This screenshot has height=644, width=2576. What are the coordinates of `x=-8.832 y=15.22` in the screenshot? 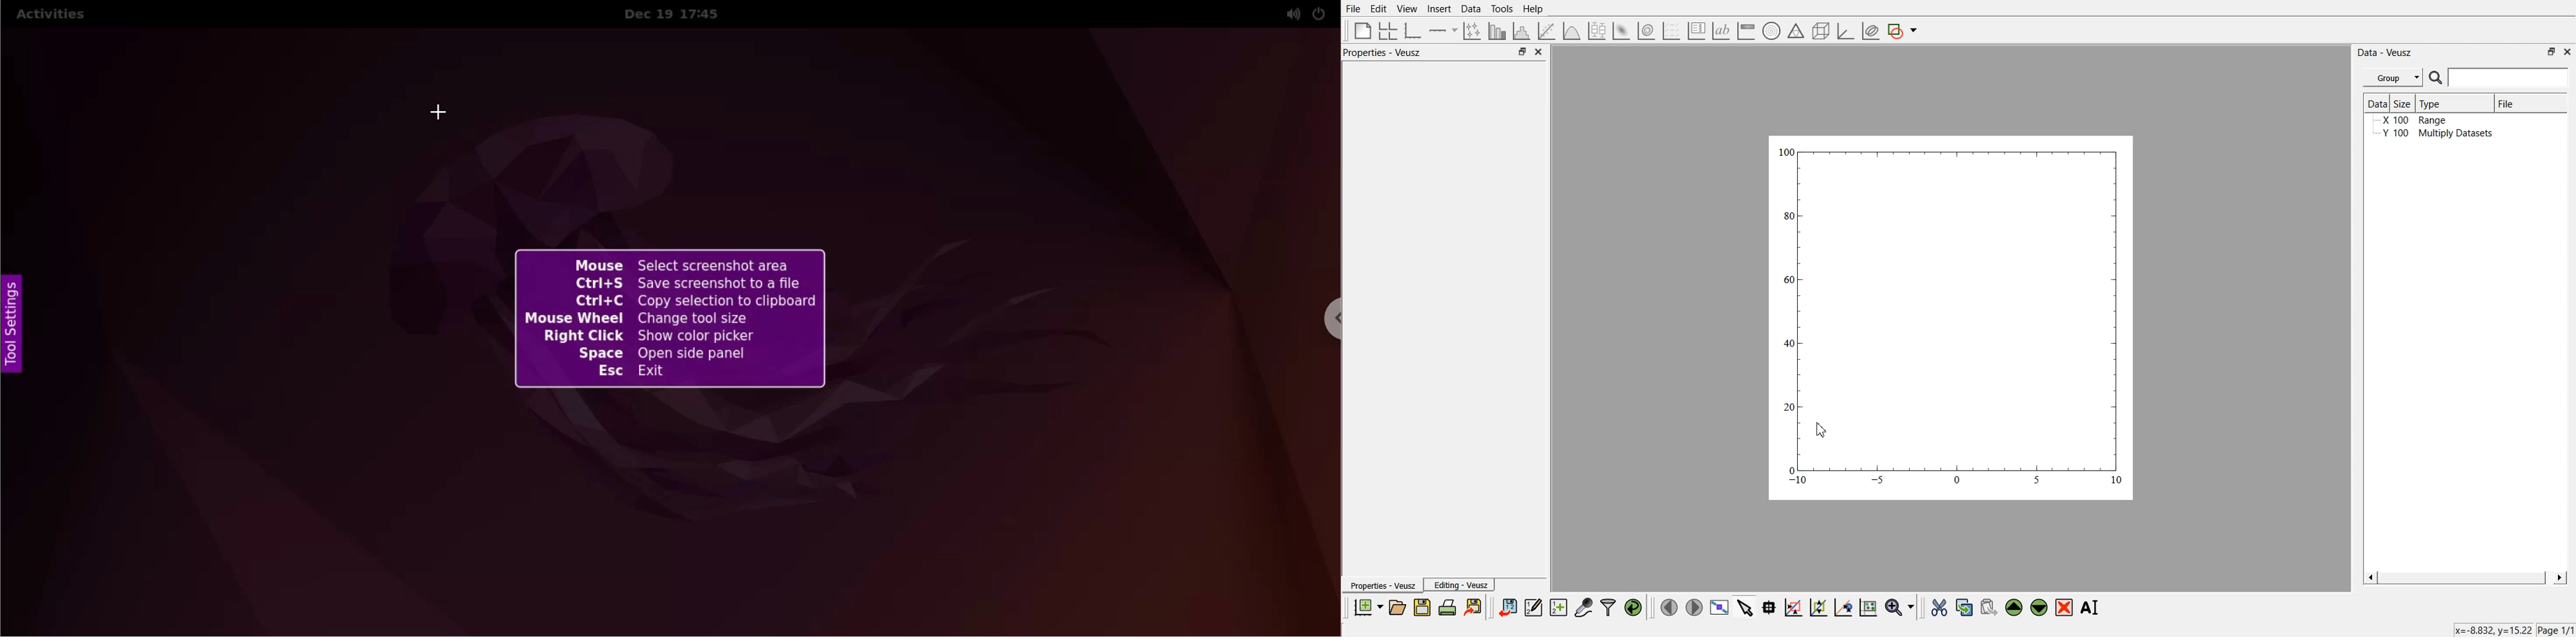 It's located at (2490, 628).